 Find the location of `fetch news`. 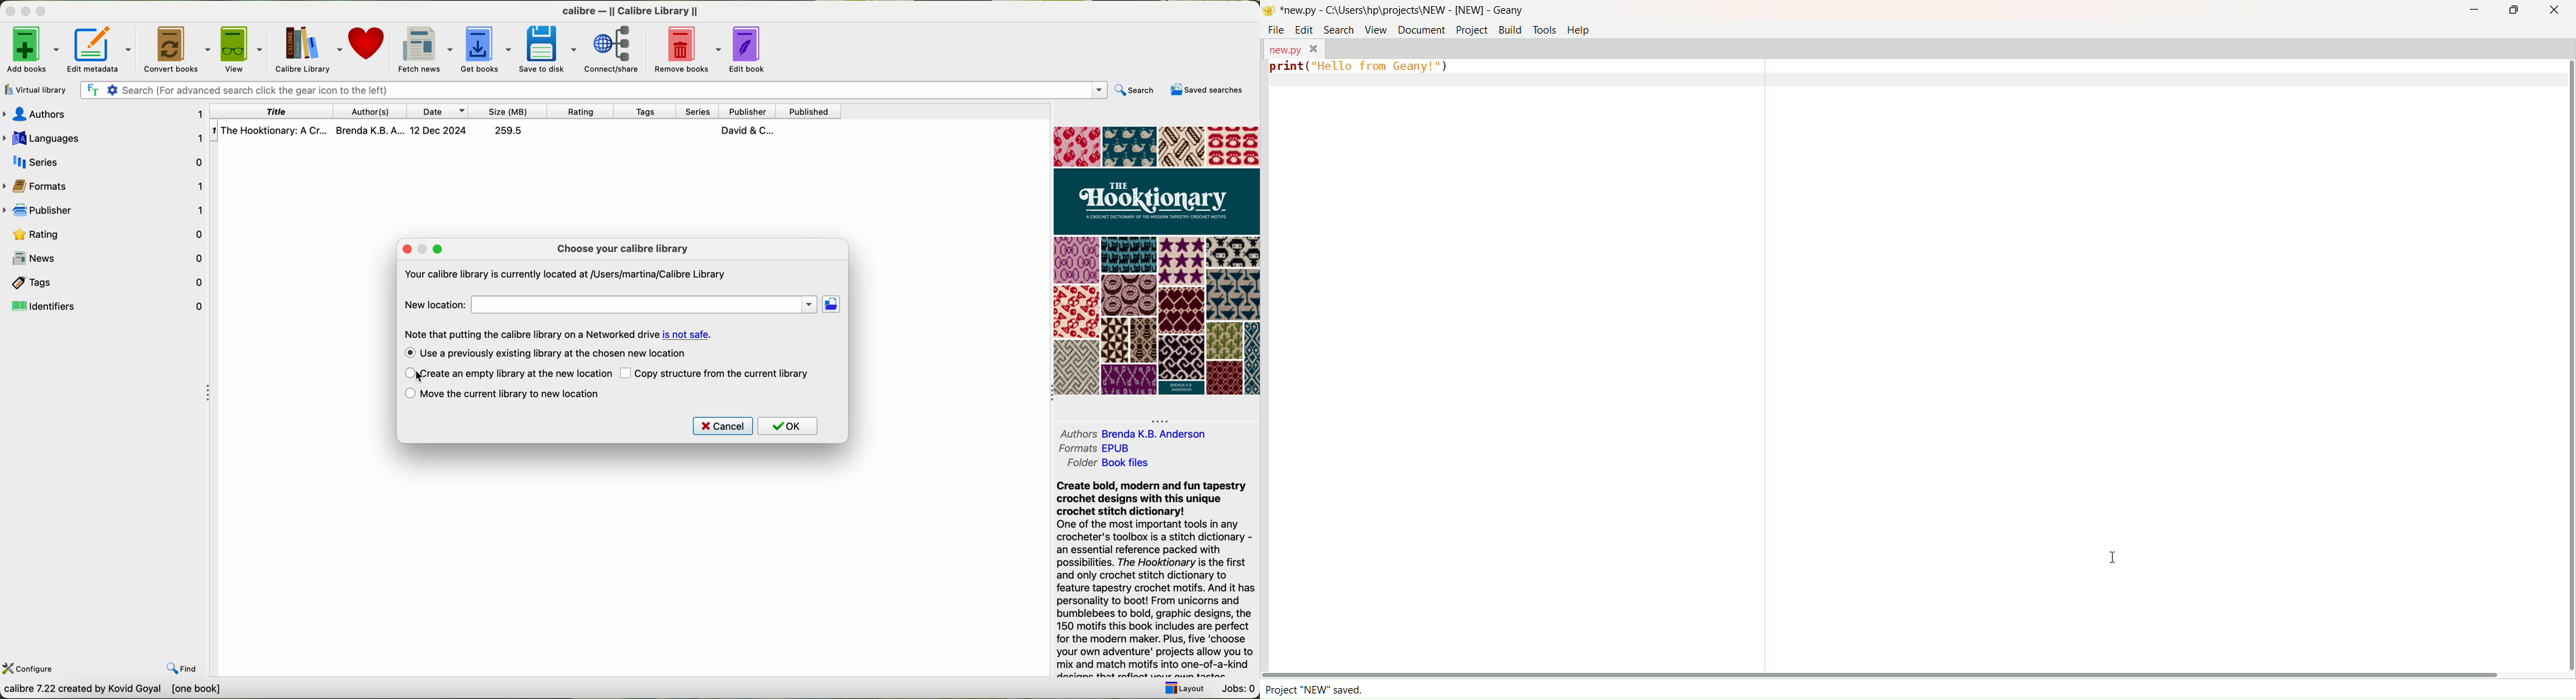

fetch news is located at coordinates (426, 50).